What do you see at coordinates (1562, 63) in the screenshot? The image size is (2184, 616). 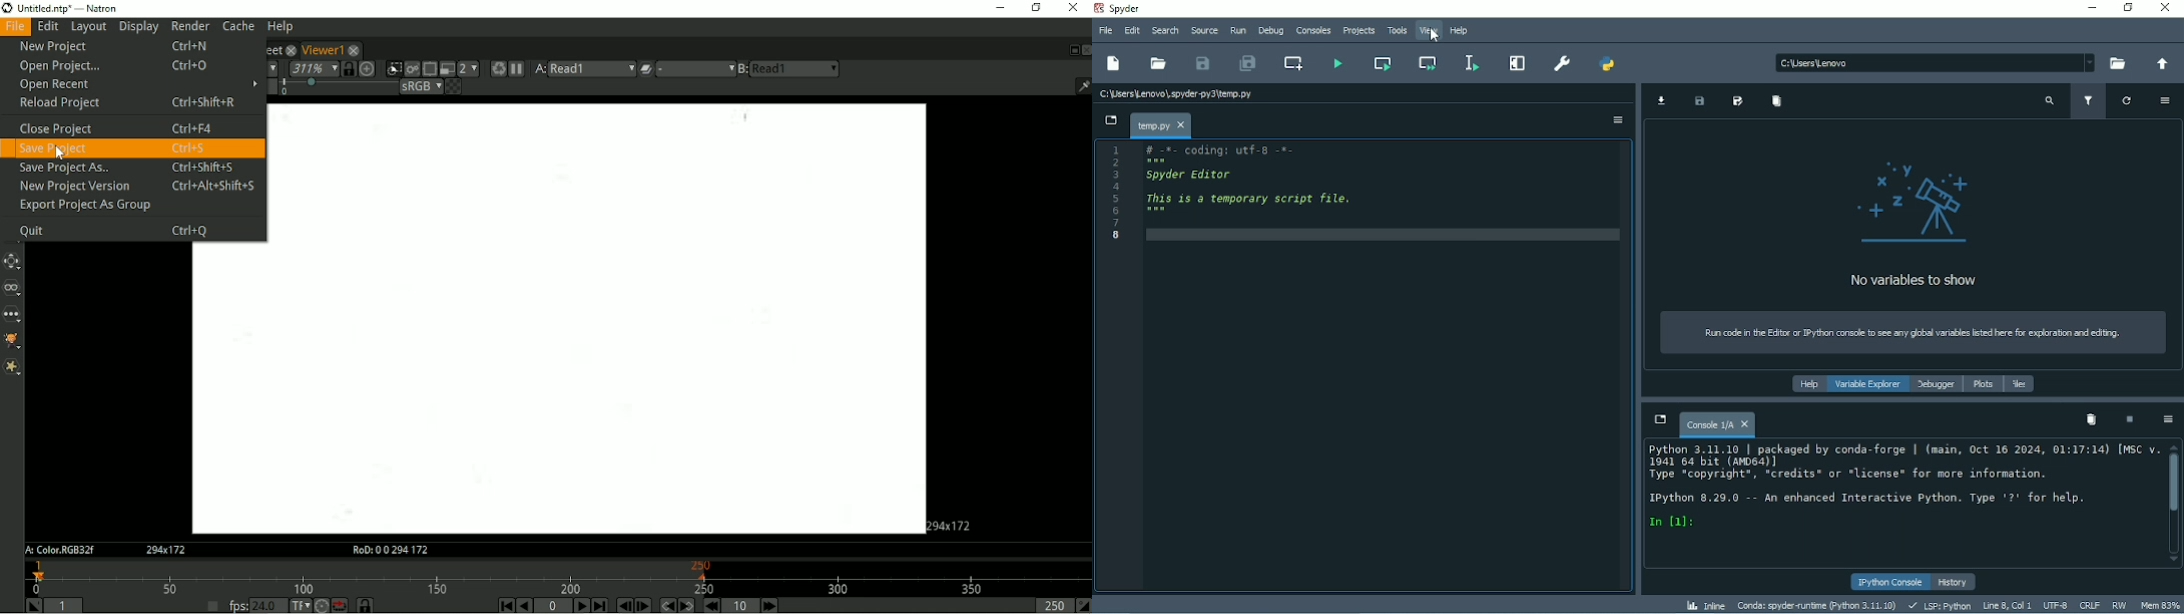 I see `Preferences` at bounding box center [1562, 63].